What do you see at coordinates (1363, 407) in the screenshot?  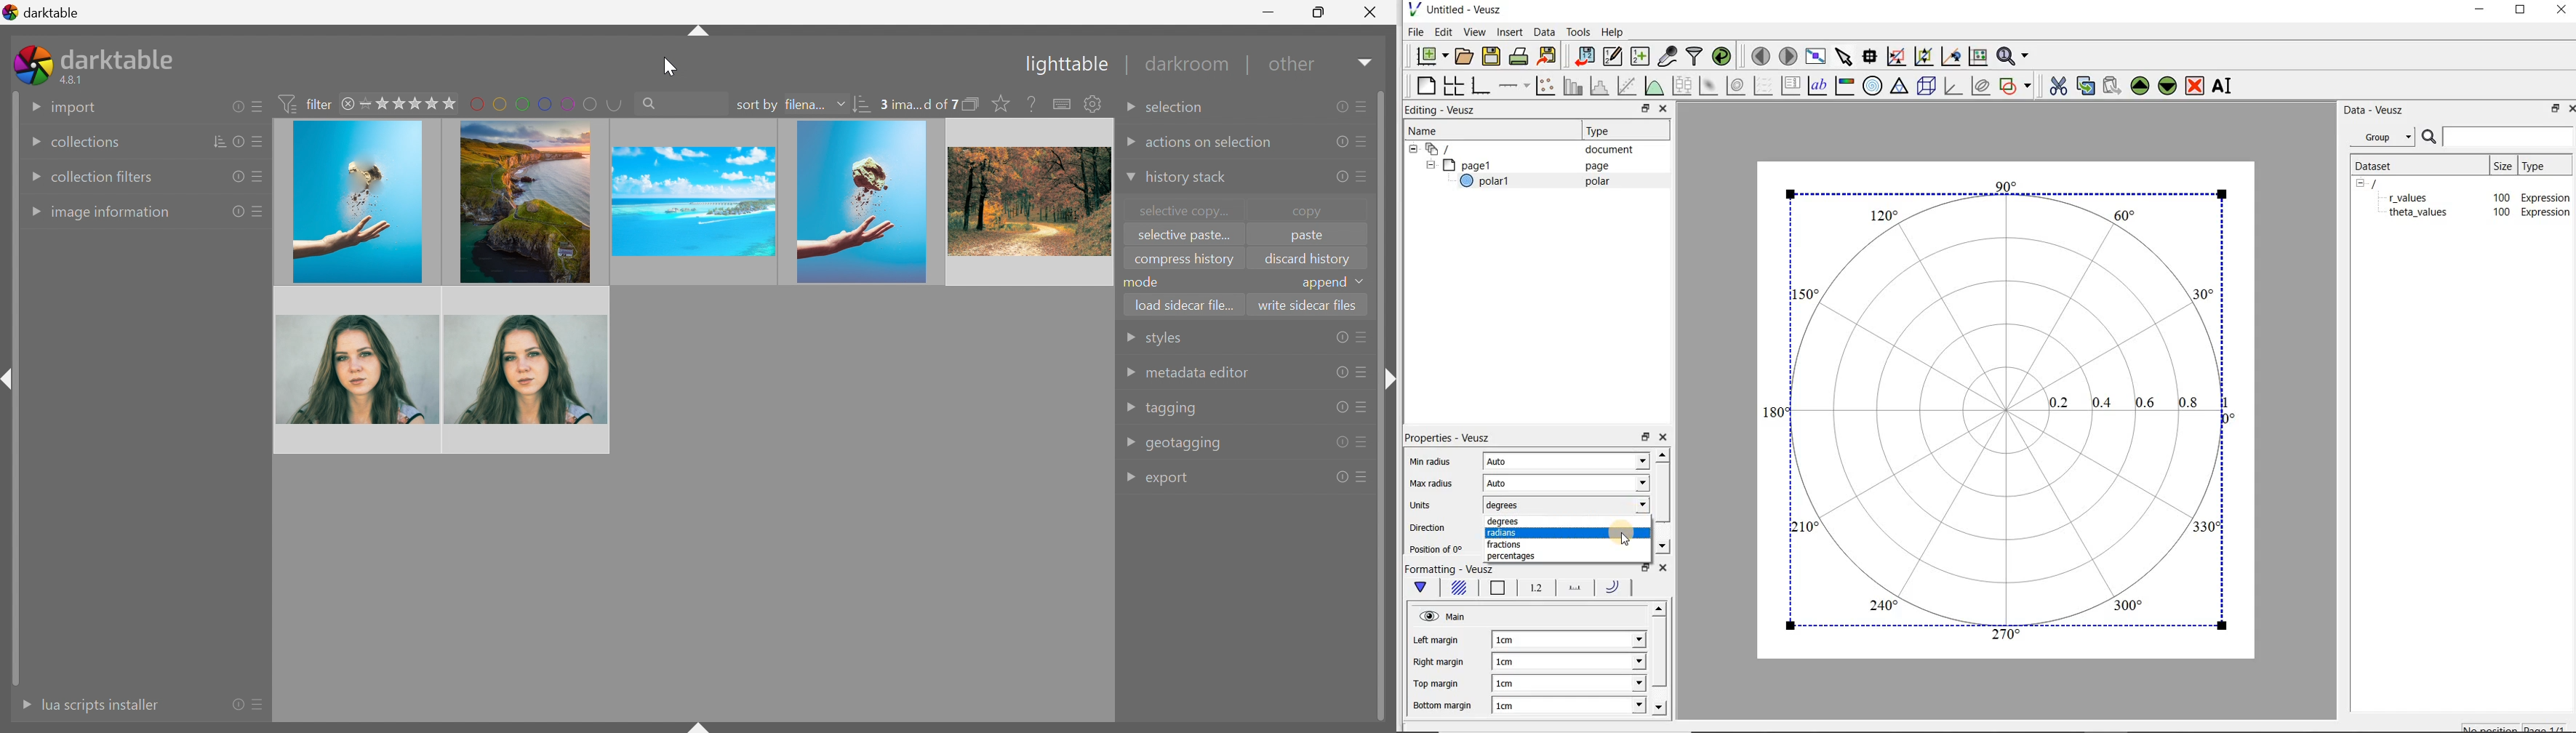 I see `presets` at bounding box center [1363, 407].